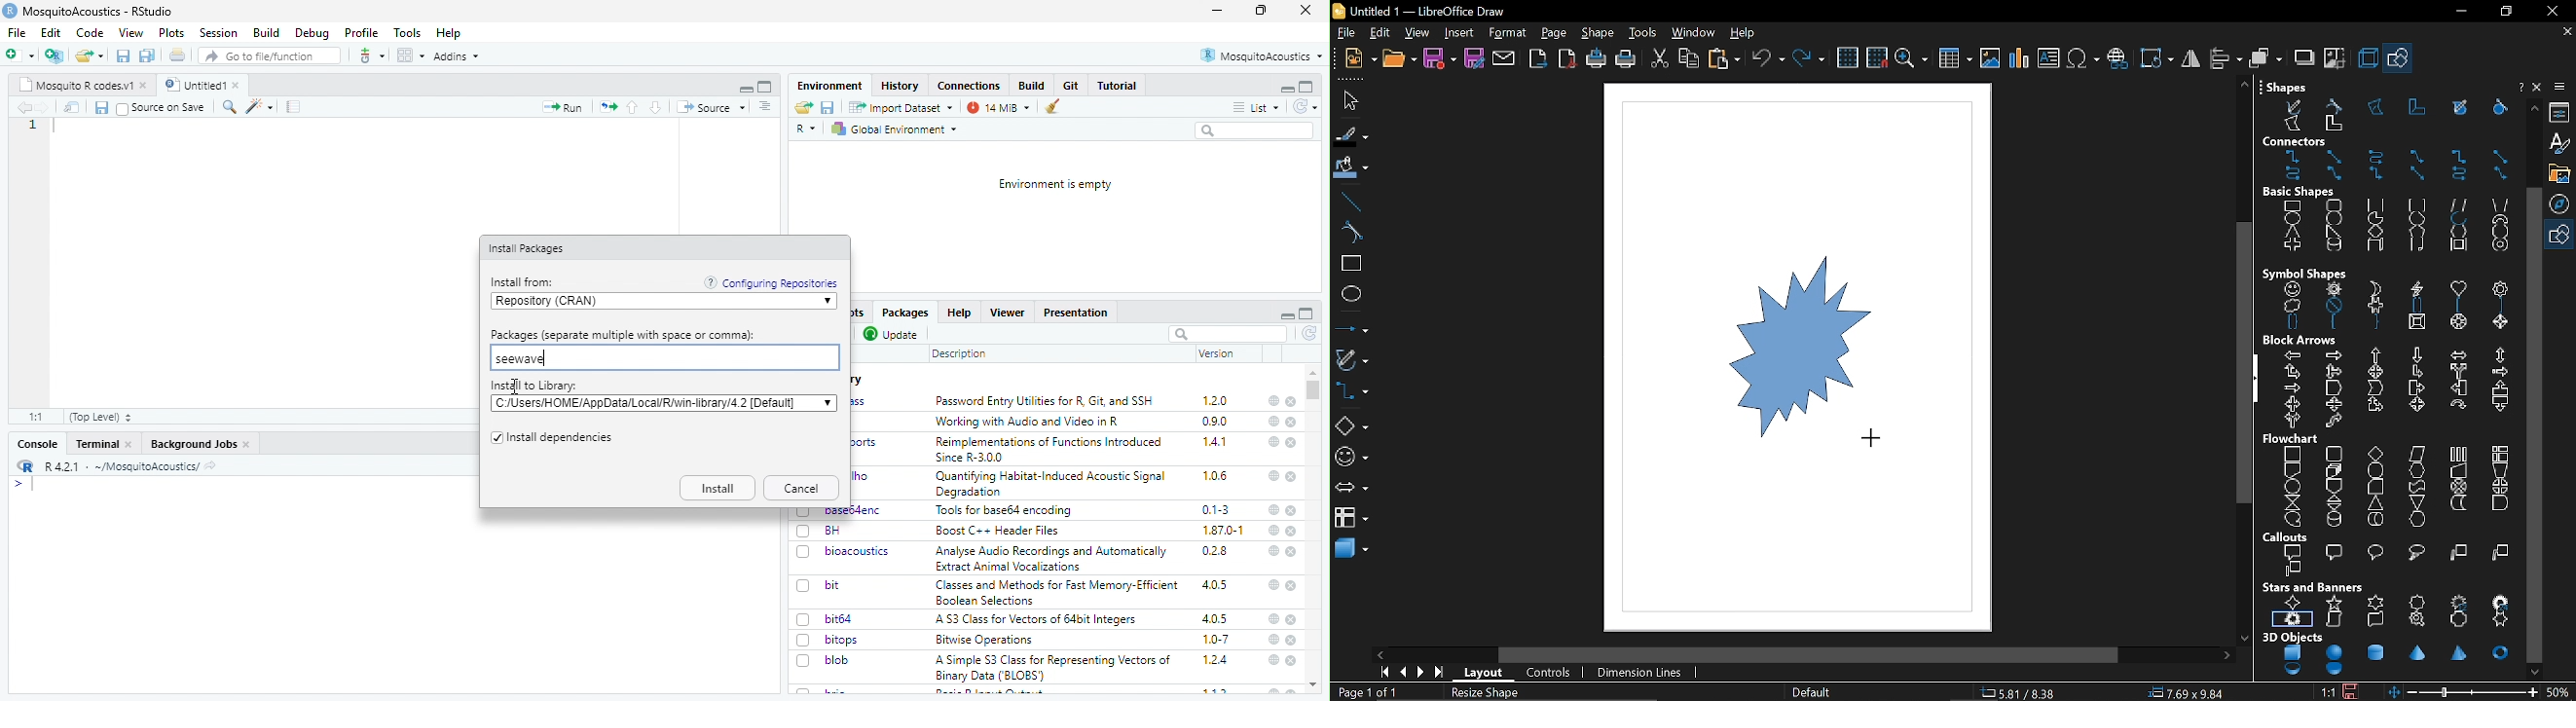 Image resolution: width=2576 pixels, height=728 pixels. I want to click on minimise, so click(748, 90).